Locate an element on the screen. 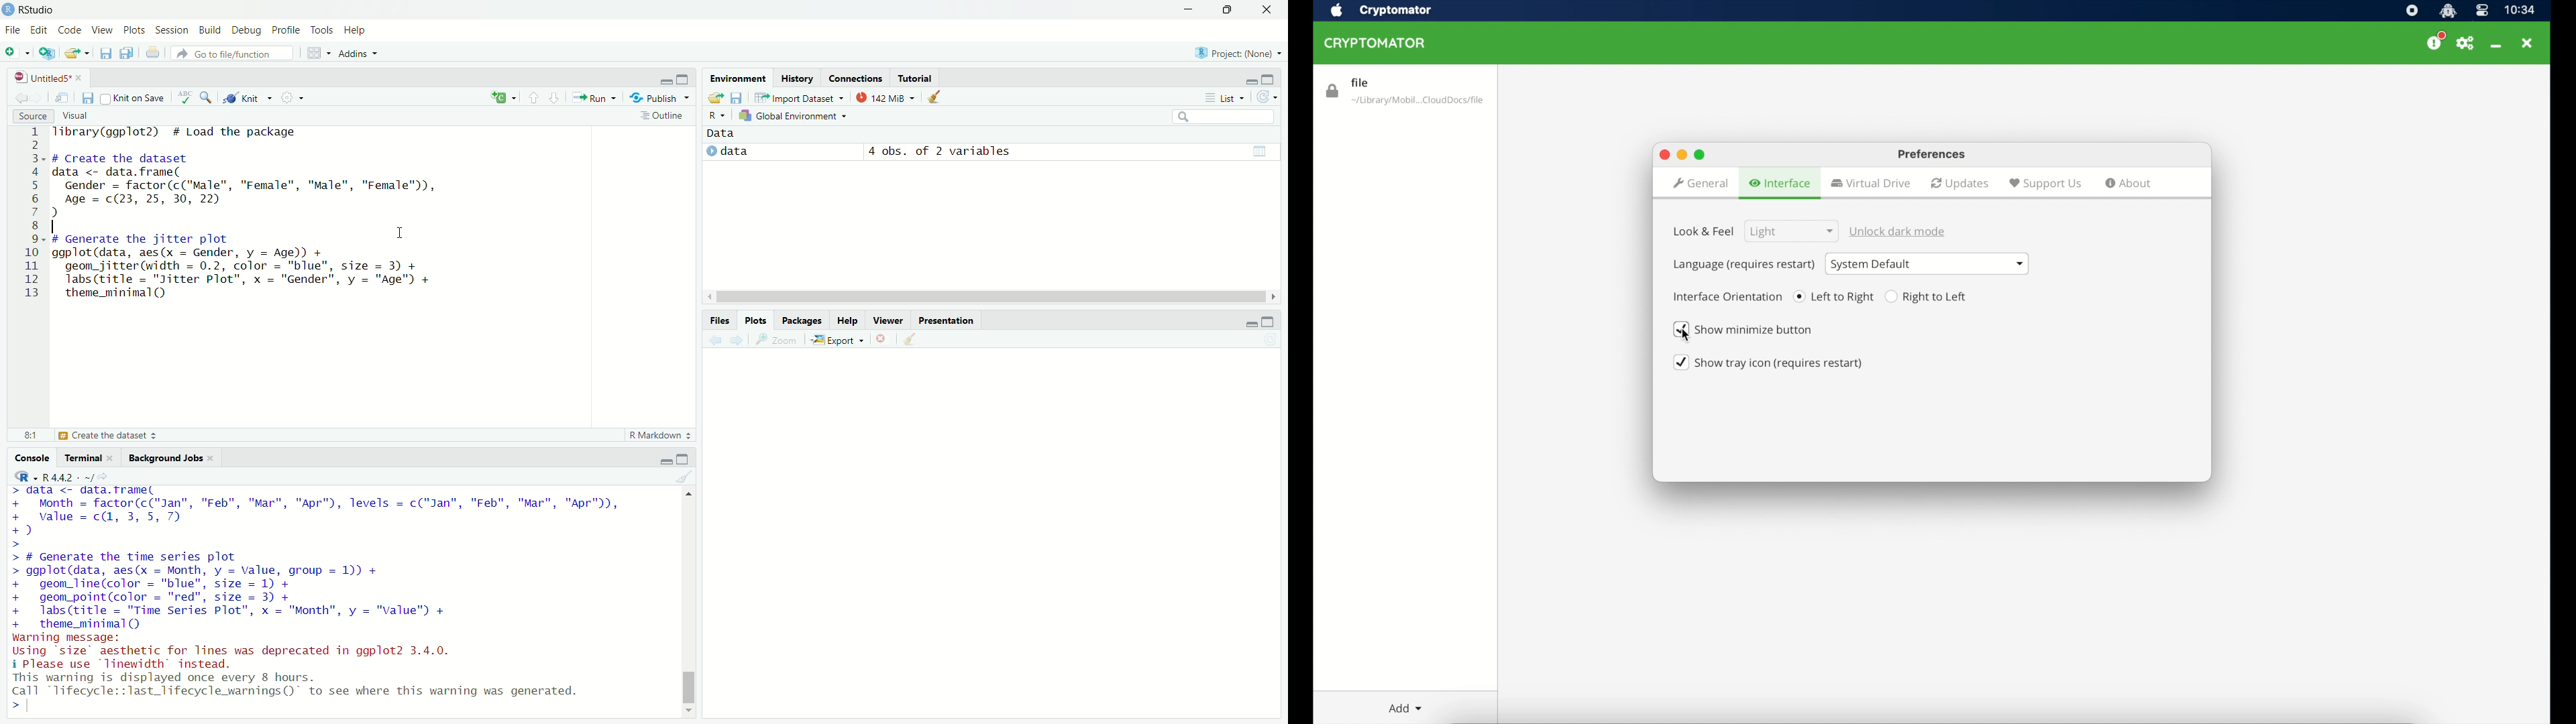 The image size is (2576, 728). play is located at coordinates (712, 149).